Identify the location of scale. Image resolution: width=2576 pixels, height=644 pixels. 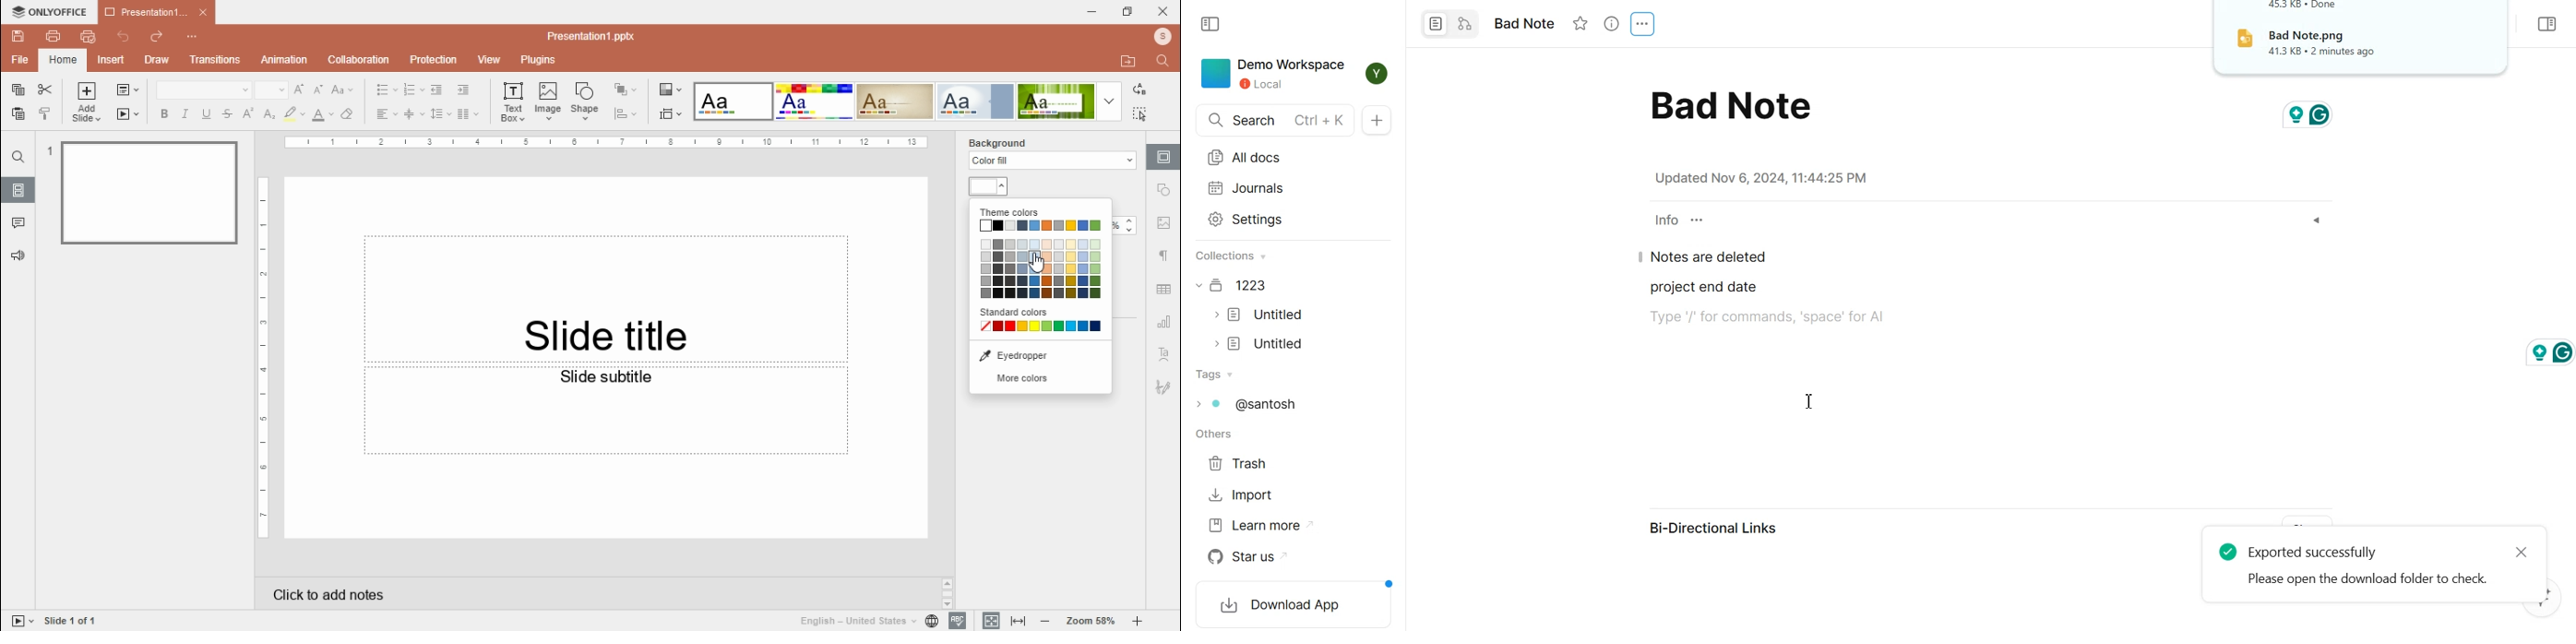
(602, 143).